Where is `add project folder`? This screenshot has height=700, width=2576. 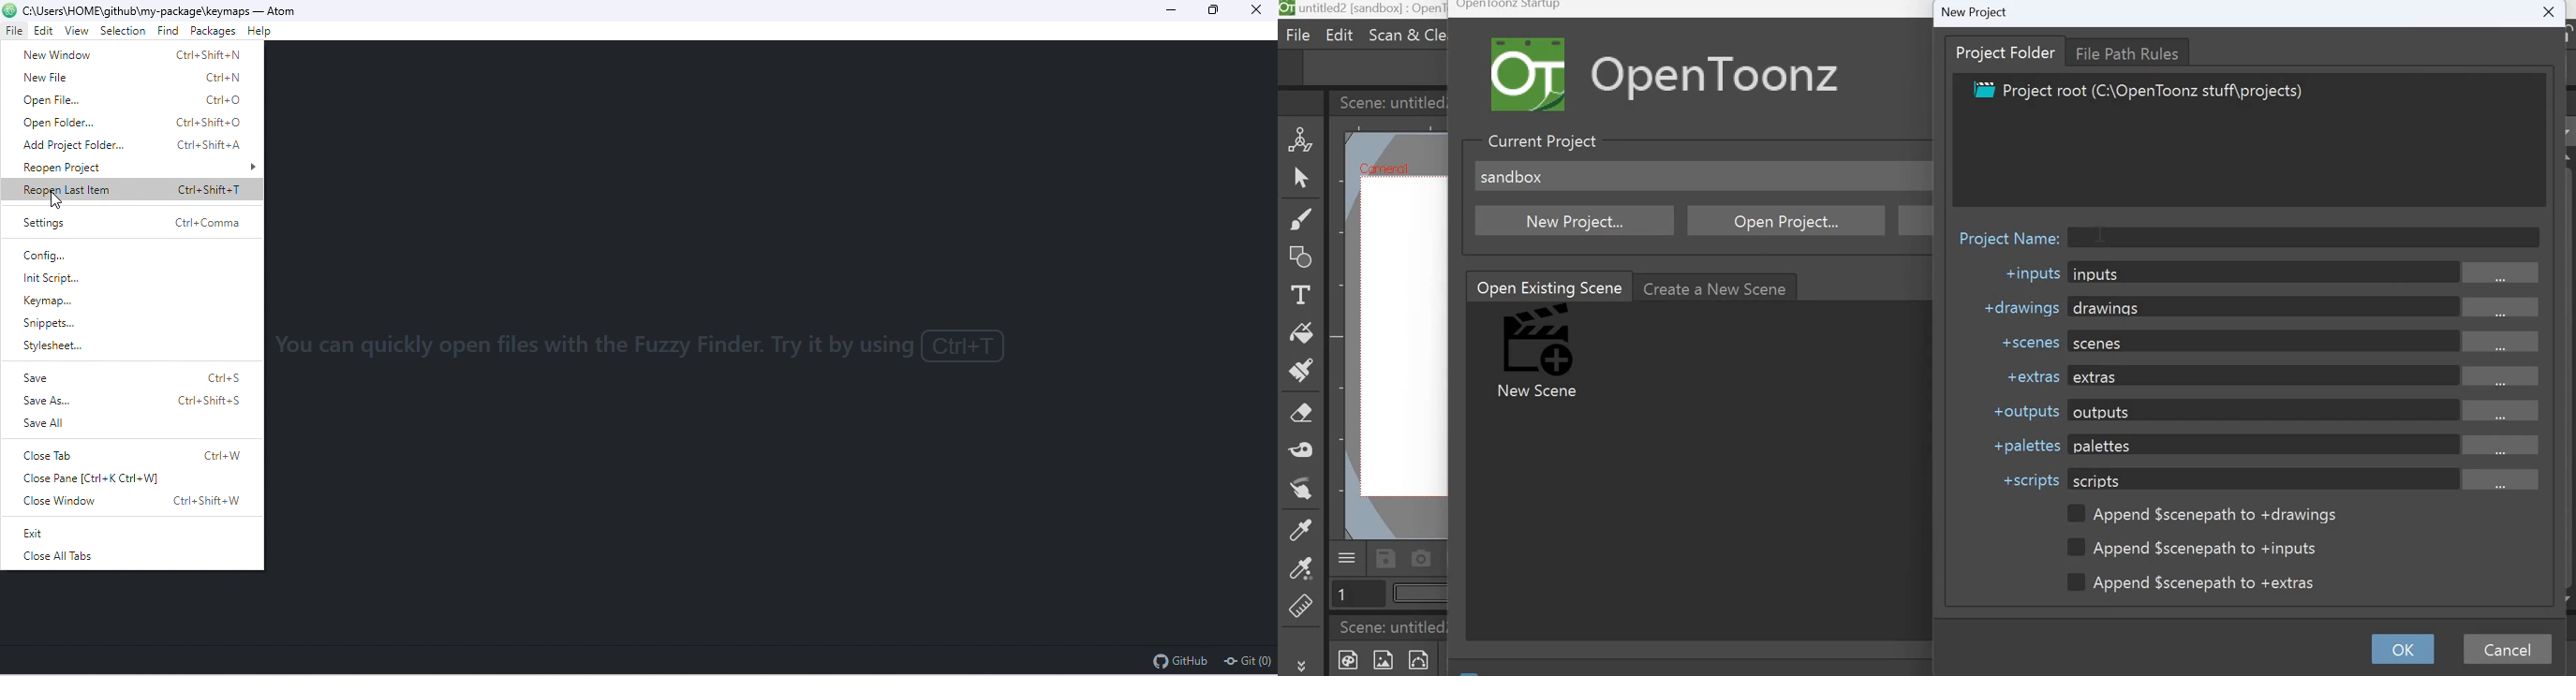
add project folder is located at coordinates (131, 146).